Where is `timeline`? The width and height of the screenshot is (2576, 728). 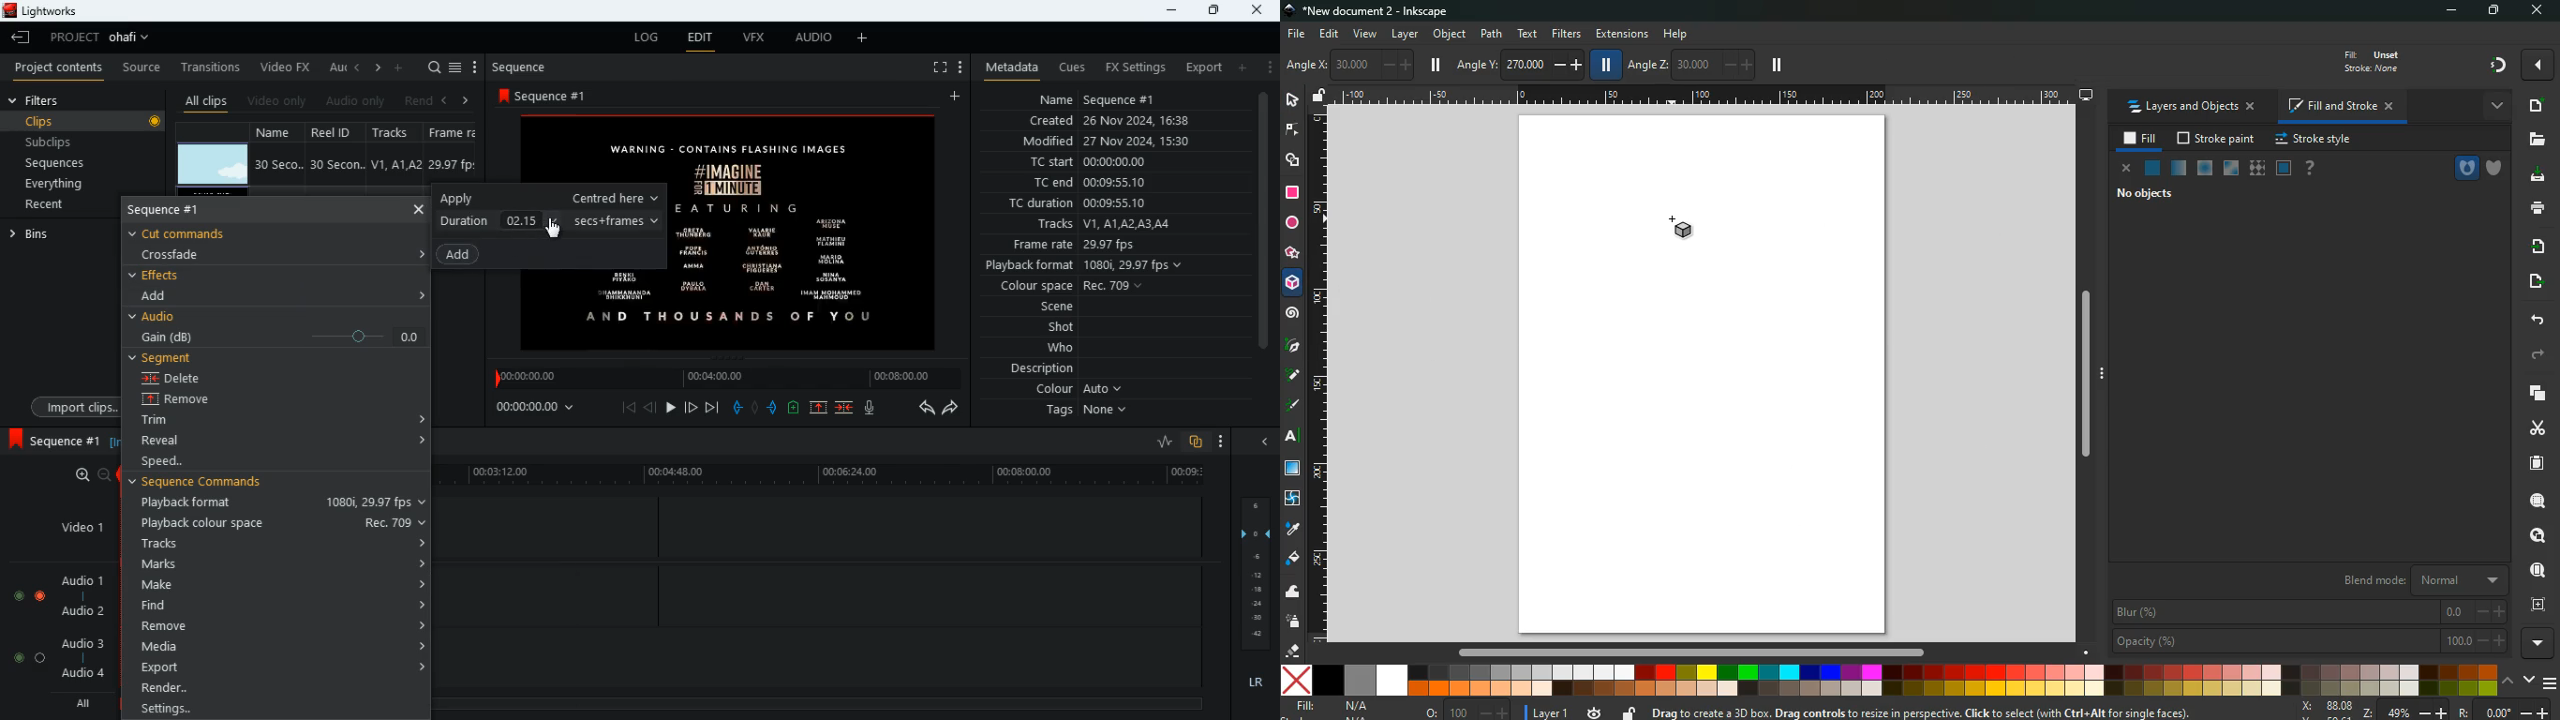 timeline is located at coordinates (724, 377).